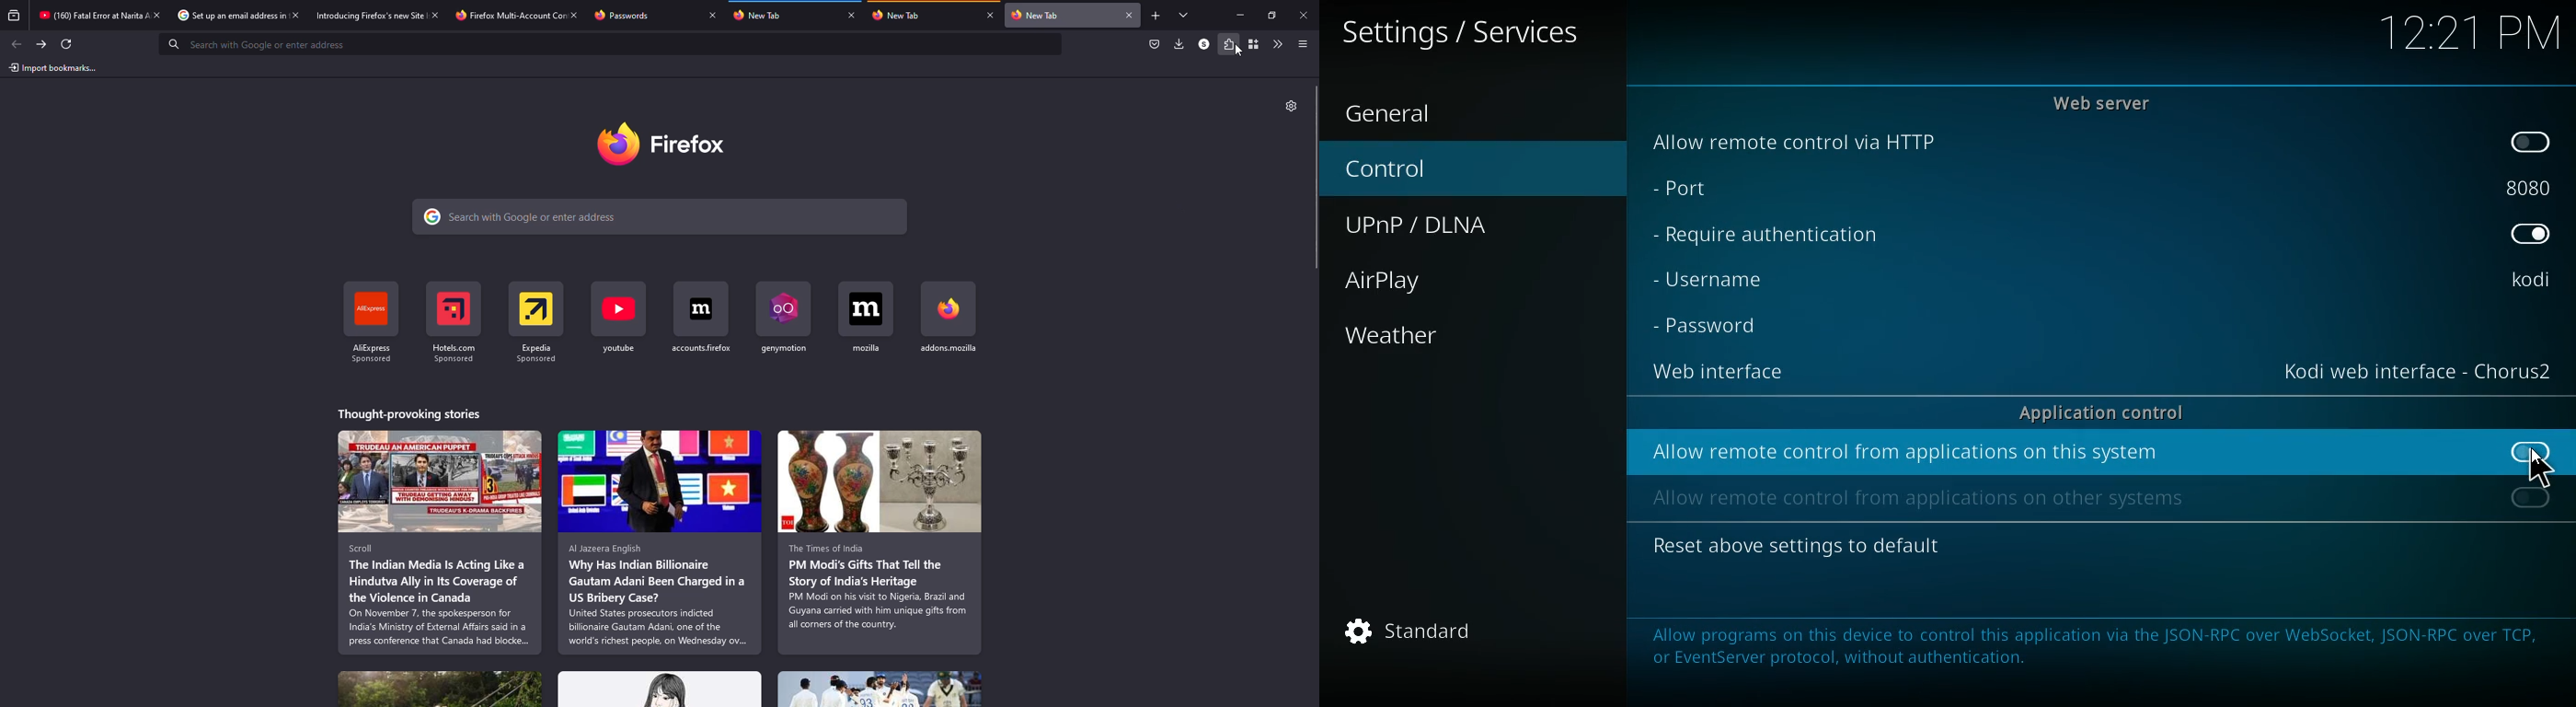 The image size is (2576, 728). I want to click on cursor, so click(2541, 469).